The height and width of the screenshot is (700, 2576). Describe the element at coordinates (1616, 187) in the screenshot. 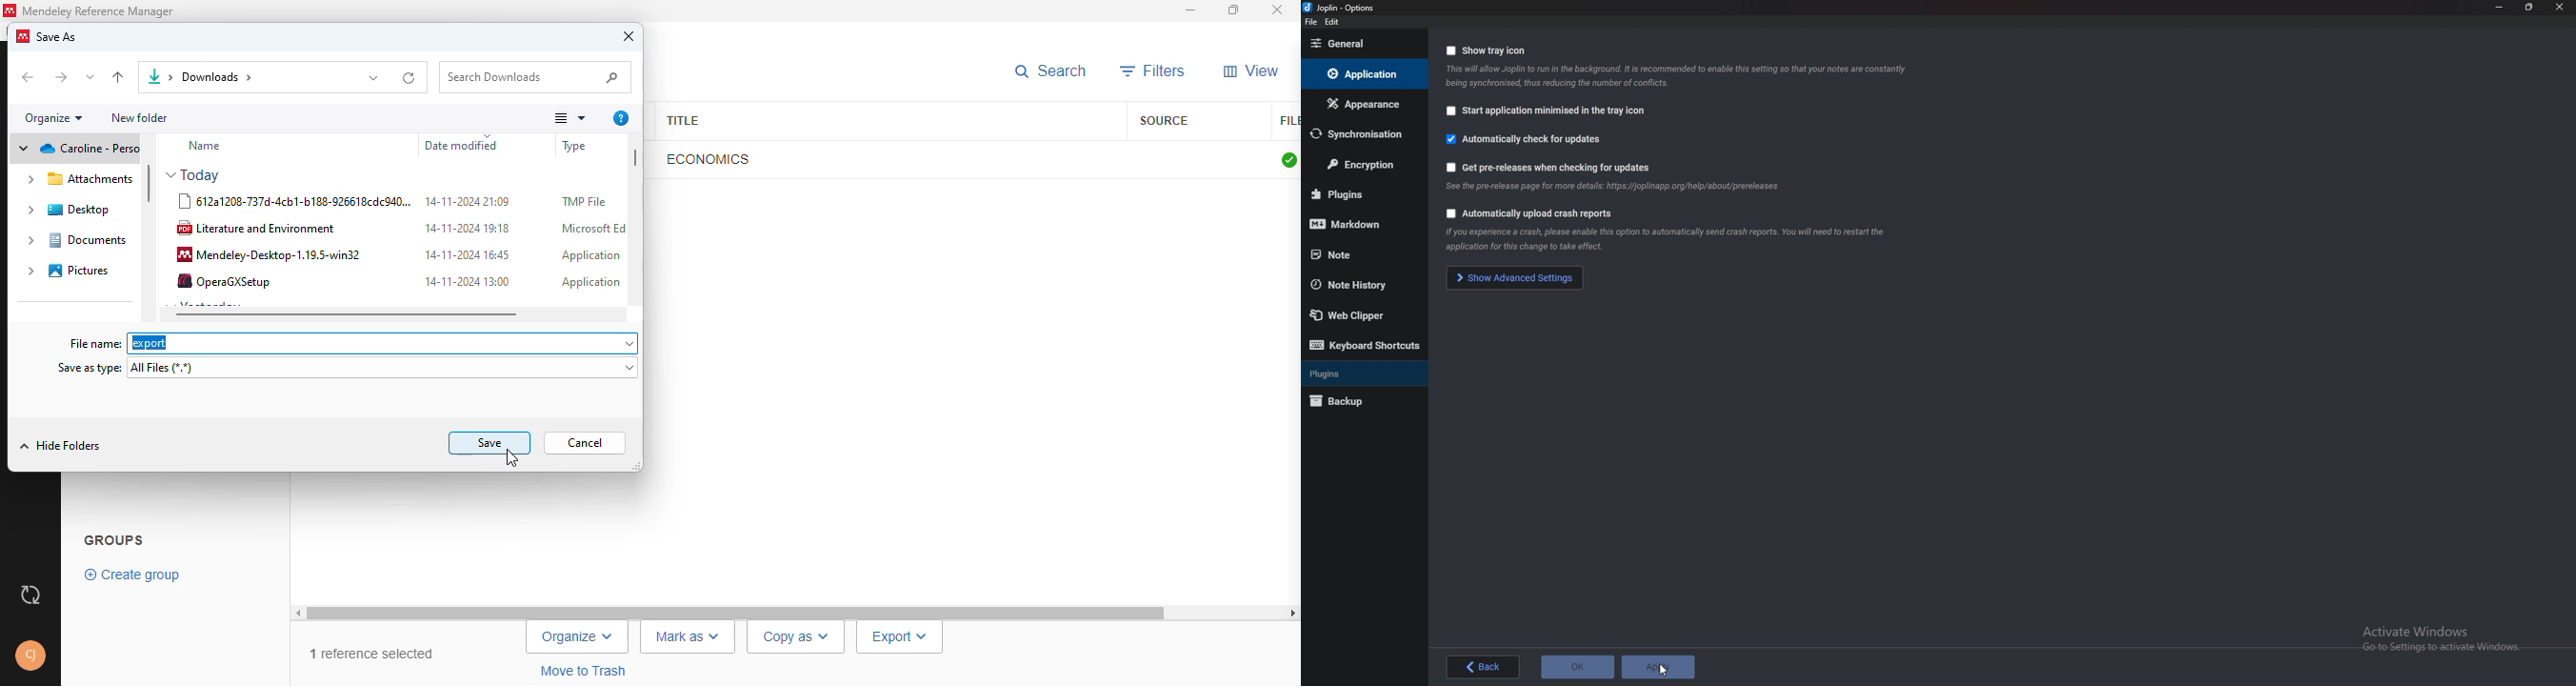

I see `info` at that location.